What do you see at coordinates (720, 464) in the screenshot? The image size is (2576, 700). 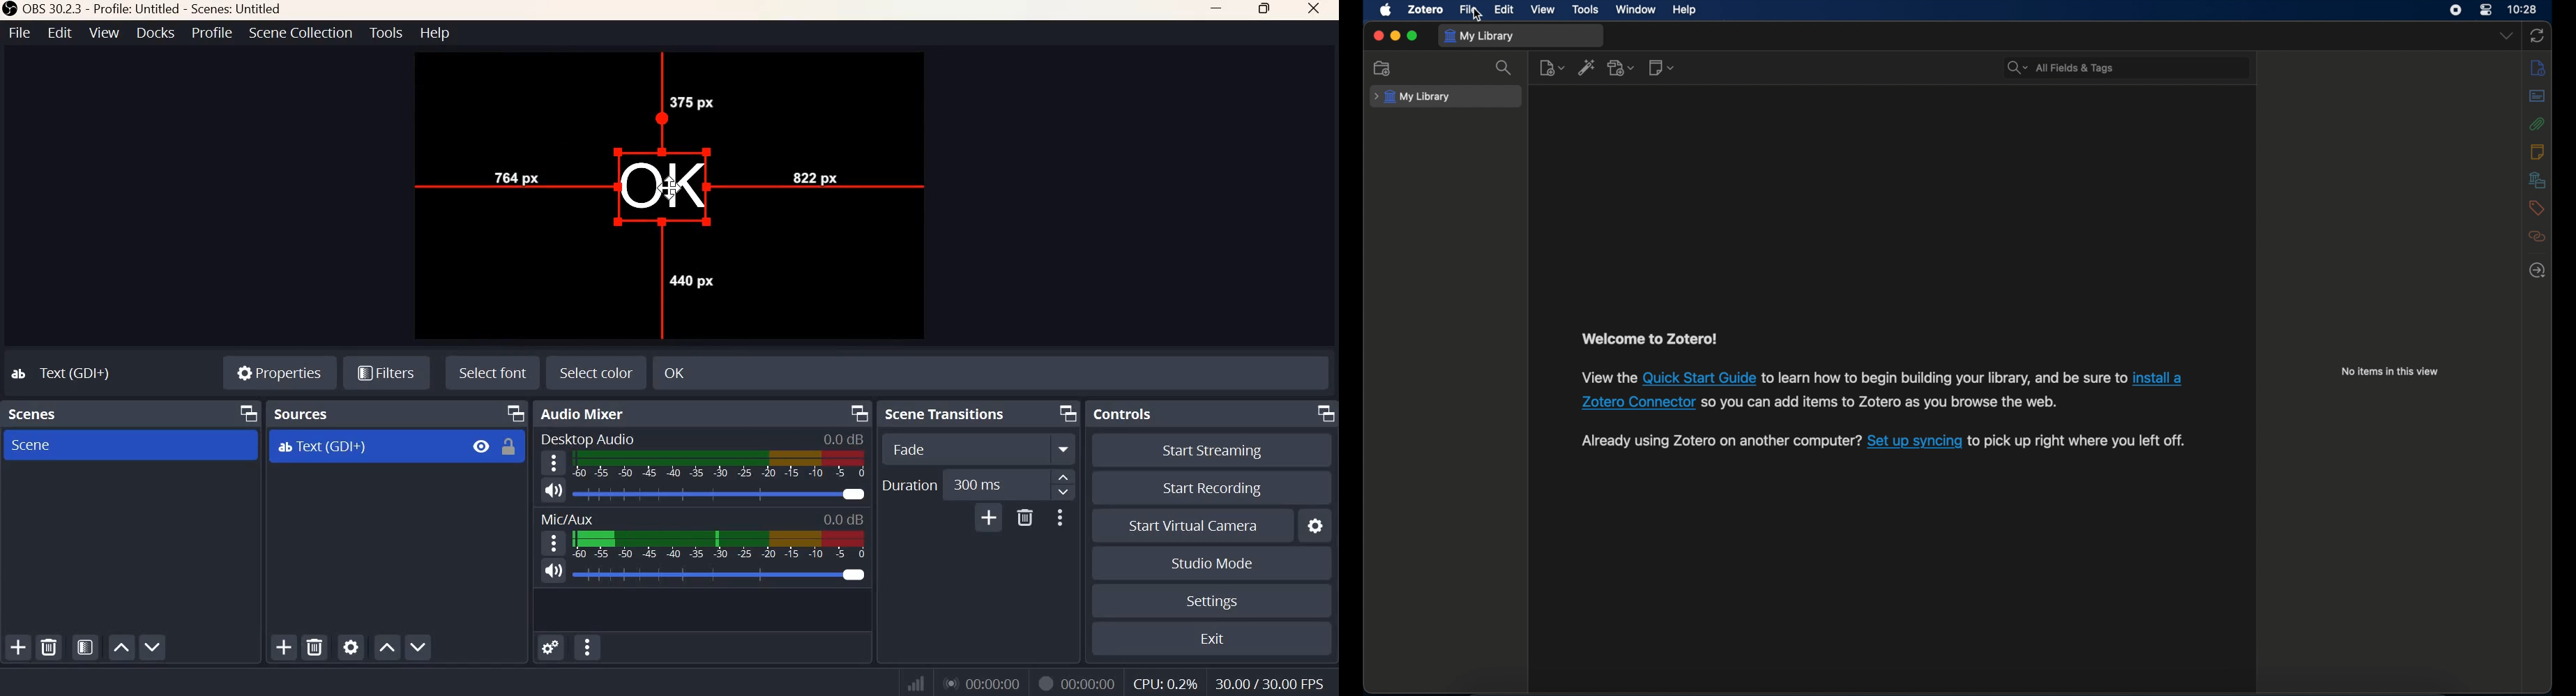 I see `Volume Meter` at bounding box center [720, 464].